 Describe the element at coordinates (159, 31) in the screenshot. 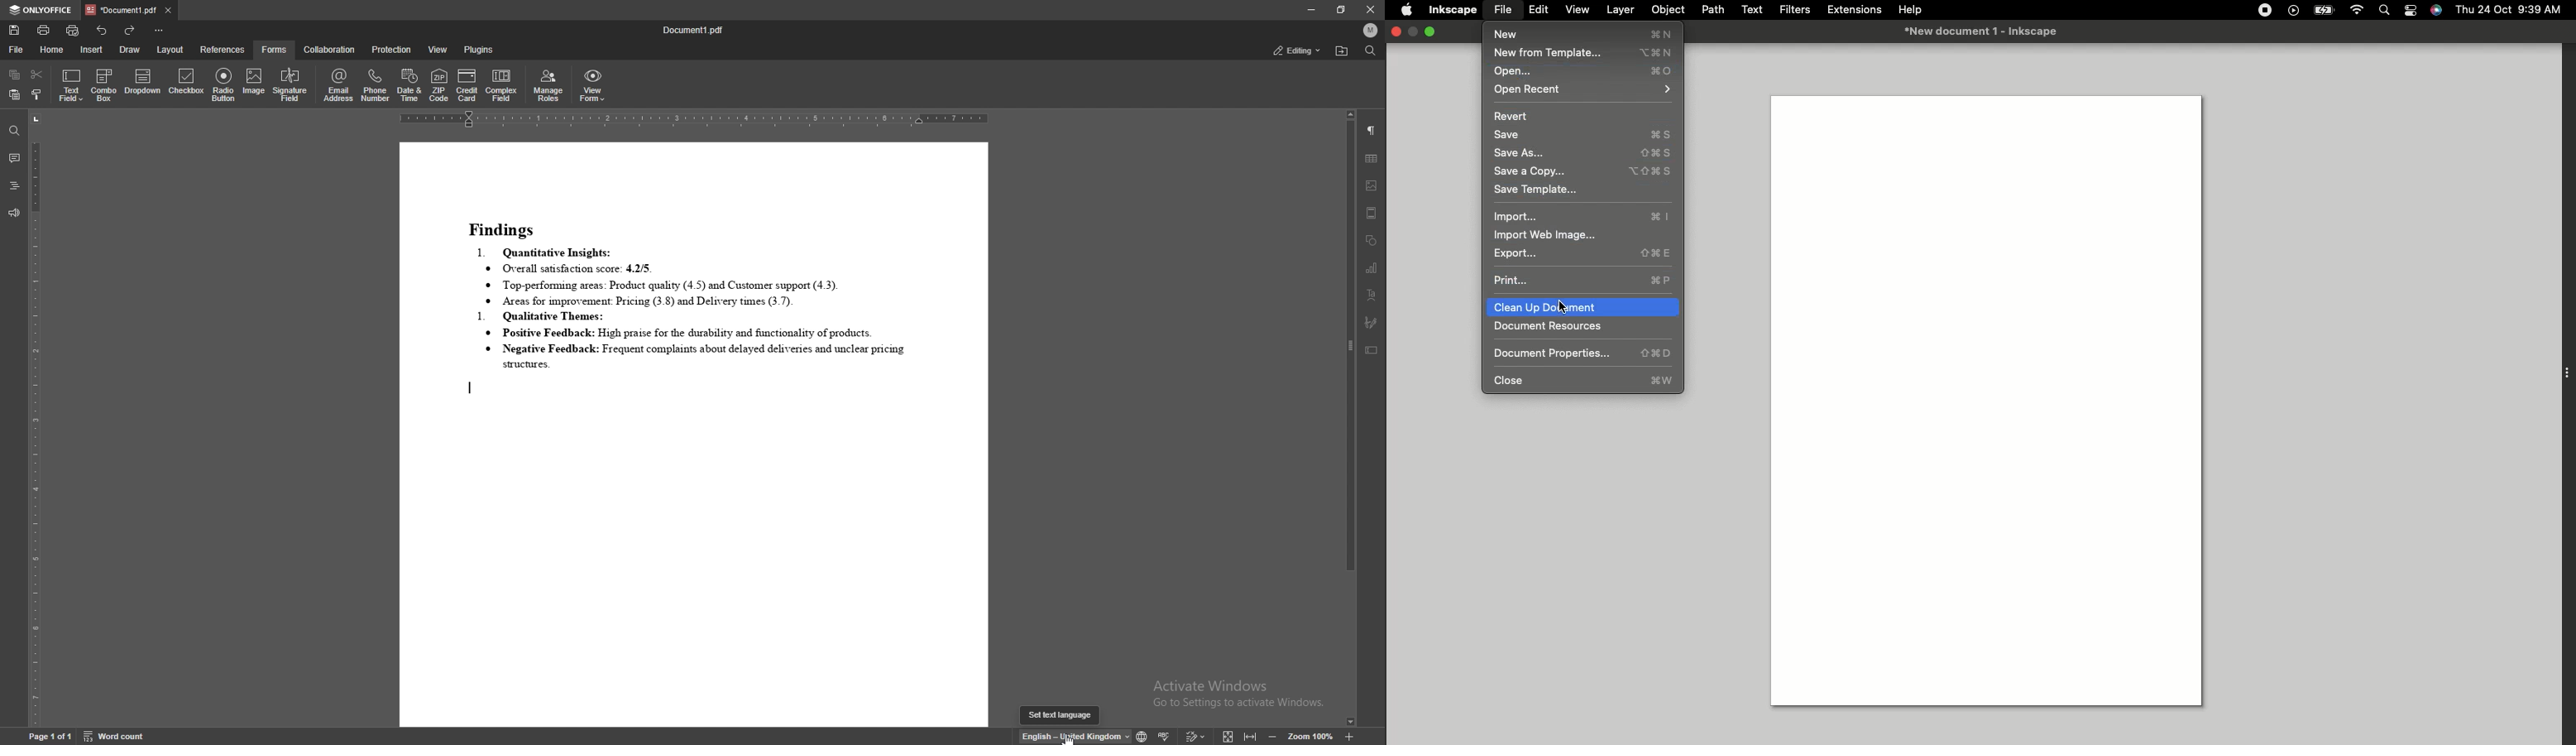

I see `customize toolbar` at that location.